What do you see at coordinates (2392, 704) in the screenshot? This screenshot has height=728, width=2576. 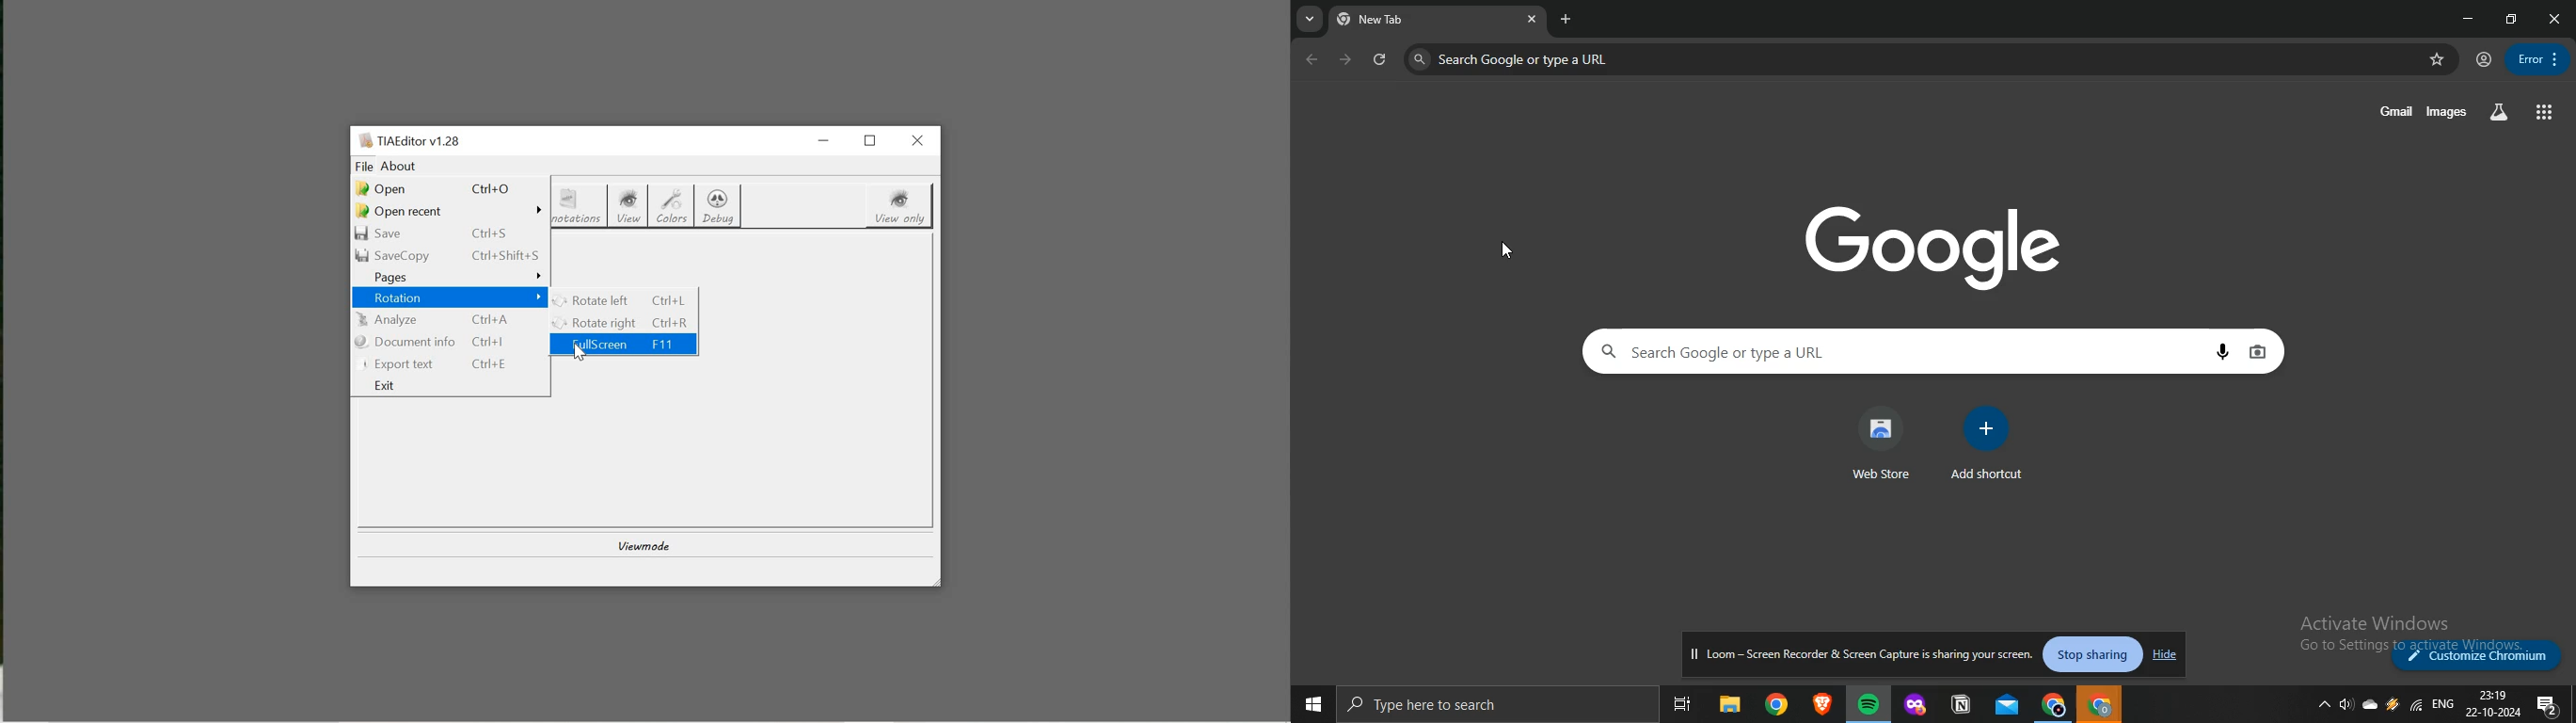 I see `winamp` at bounding box center [2392, 704].